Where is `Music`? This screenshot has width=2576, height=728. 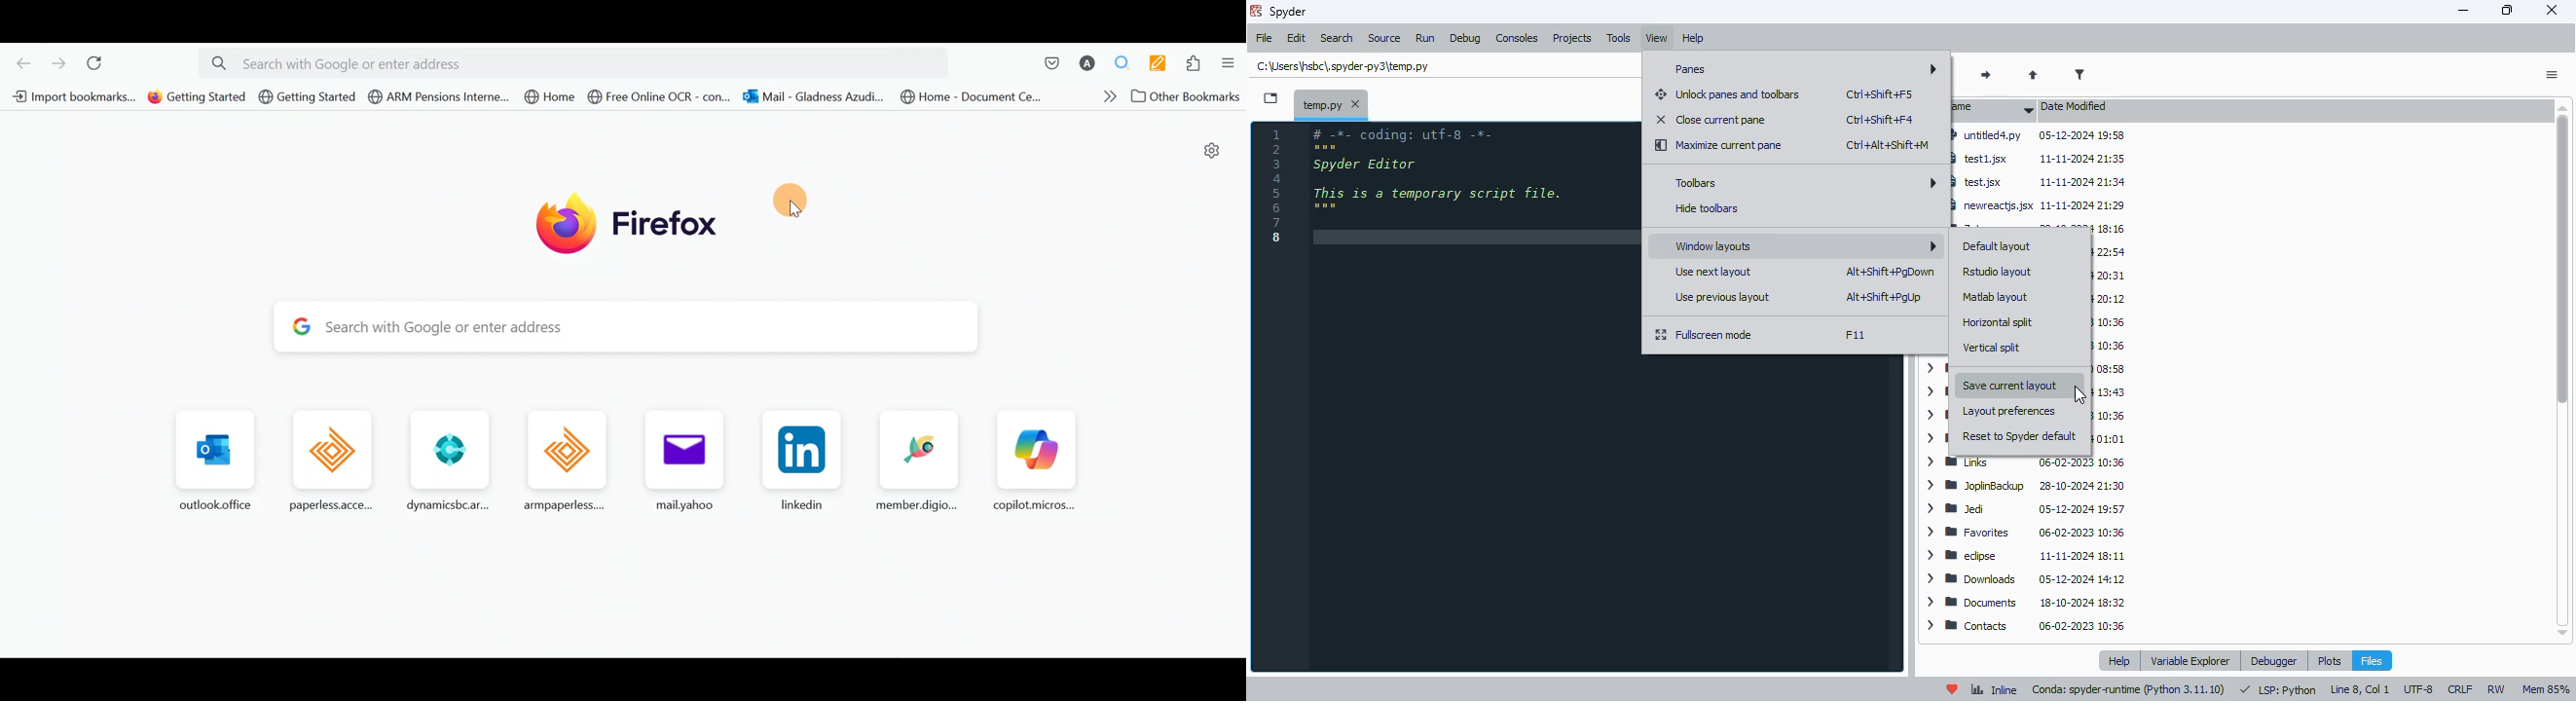
Music is located at coordinates (2107, 415).